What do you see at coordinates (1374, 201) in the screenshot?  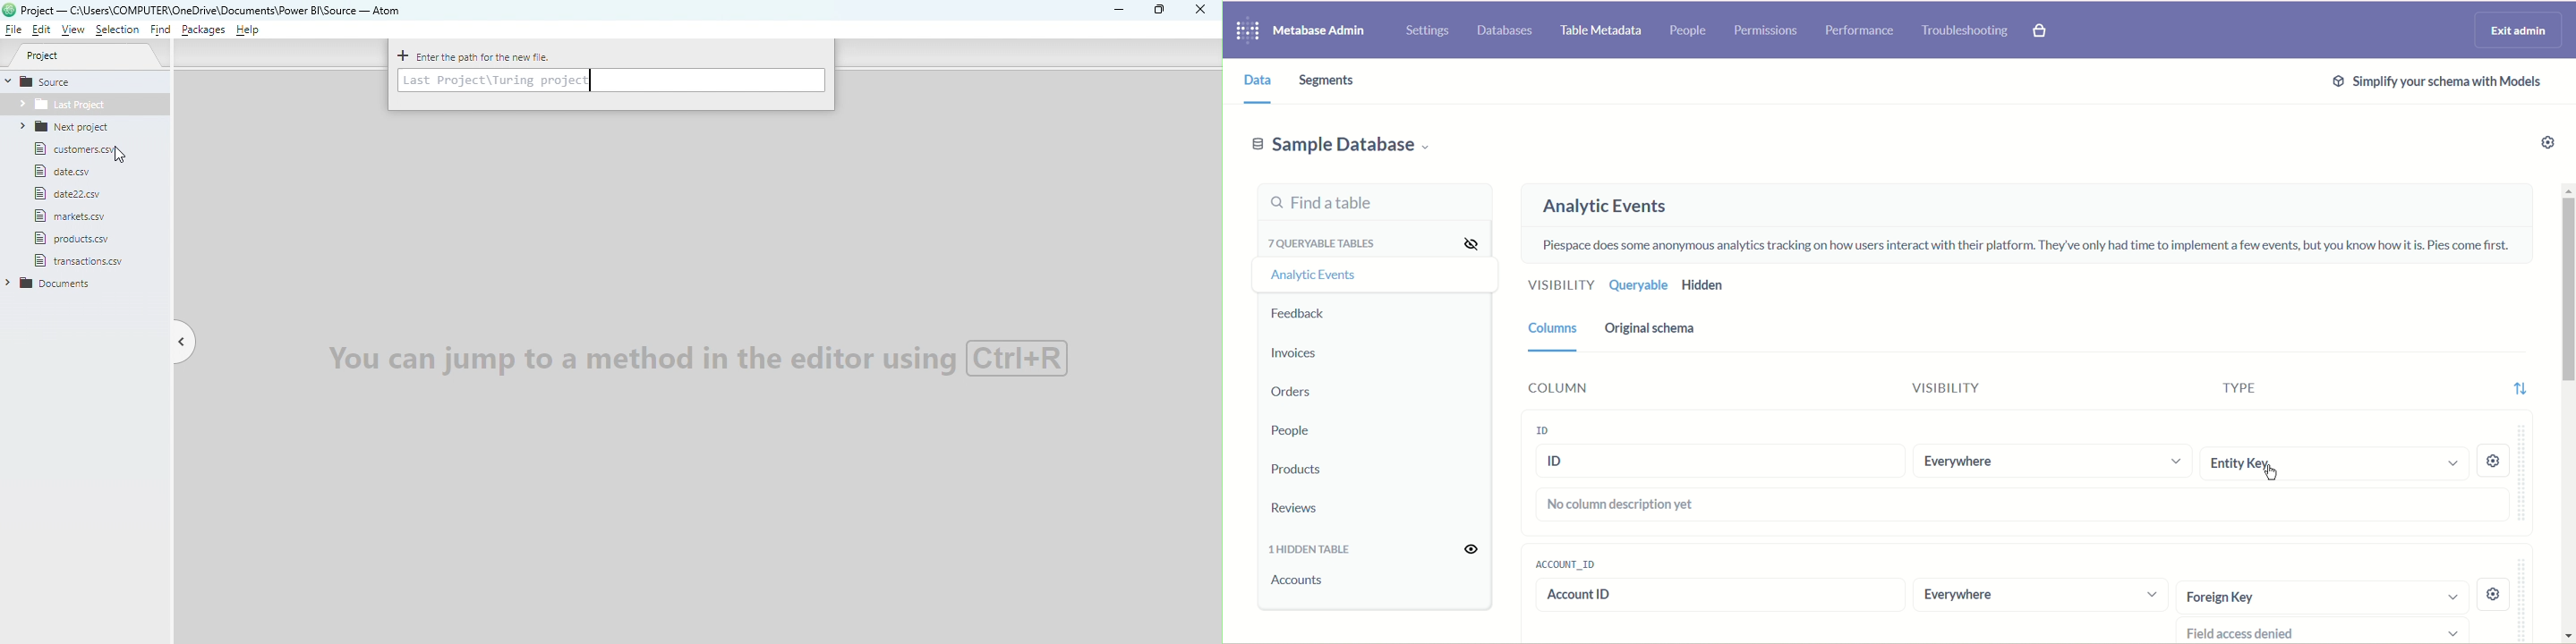 I see `find a table` at bounding box center [1374, 201].